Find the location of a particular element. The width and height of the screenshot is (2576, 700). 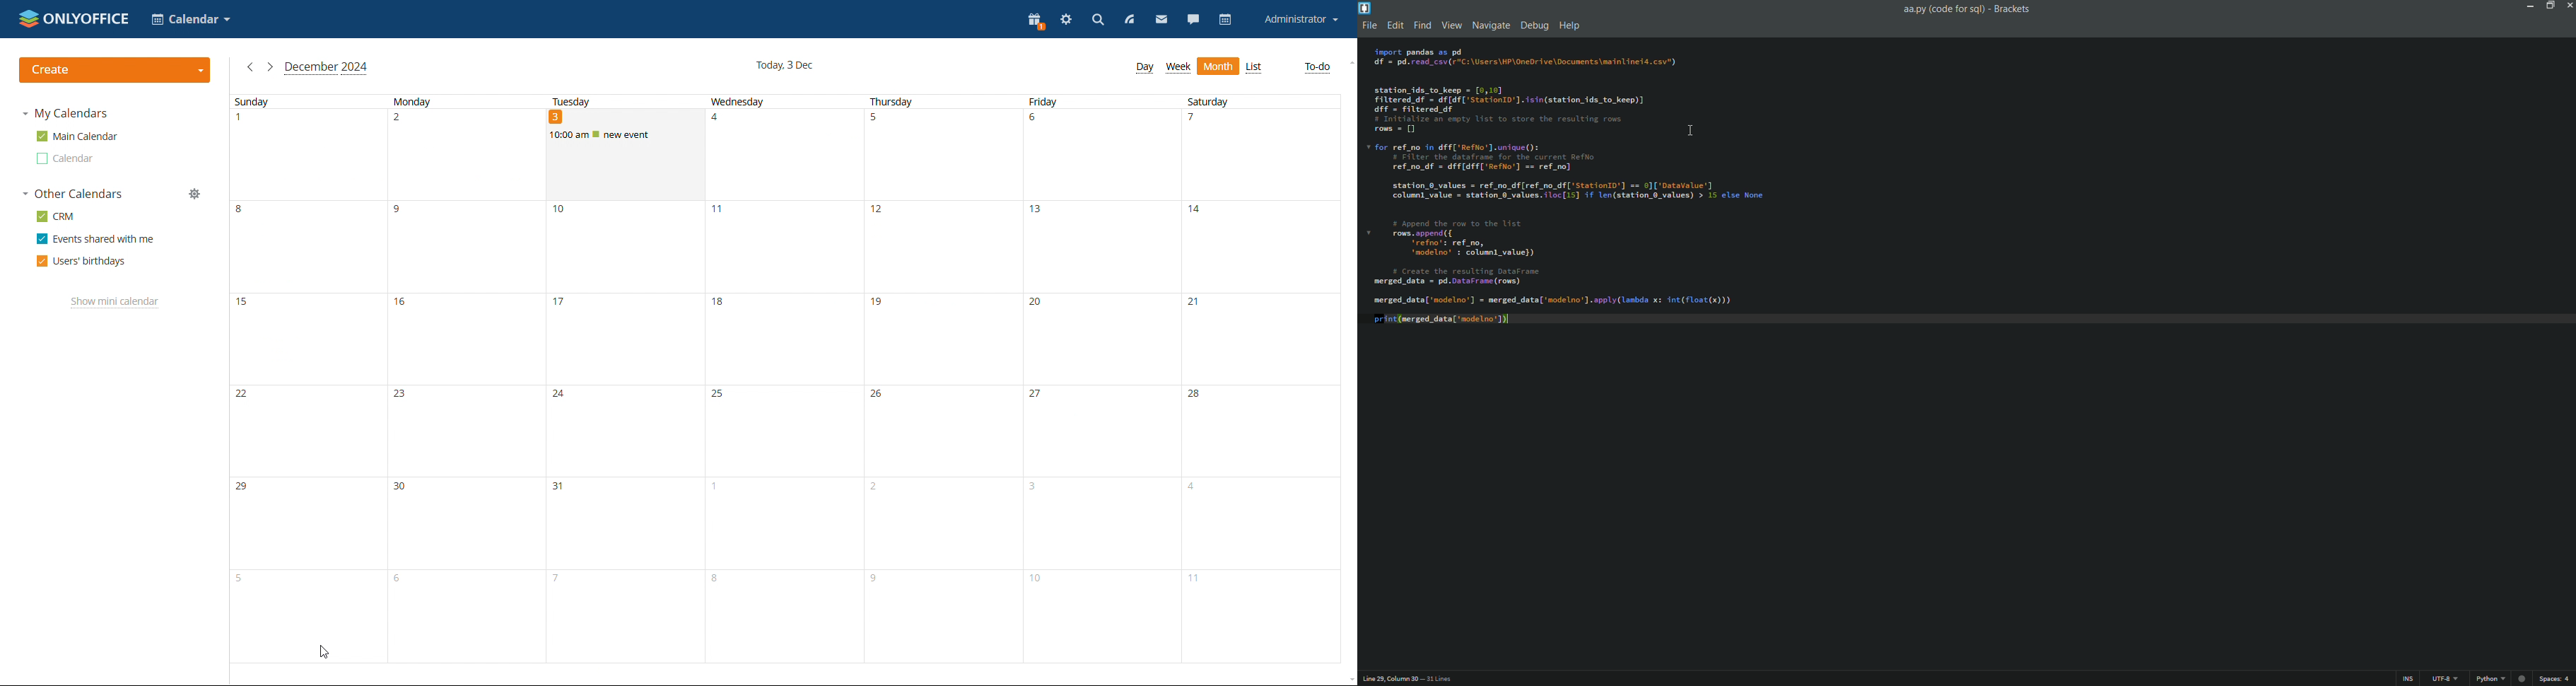

10 is located at coordinates (623, 248).